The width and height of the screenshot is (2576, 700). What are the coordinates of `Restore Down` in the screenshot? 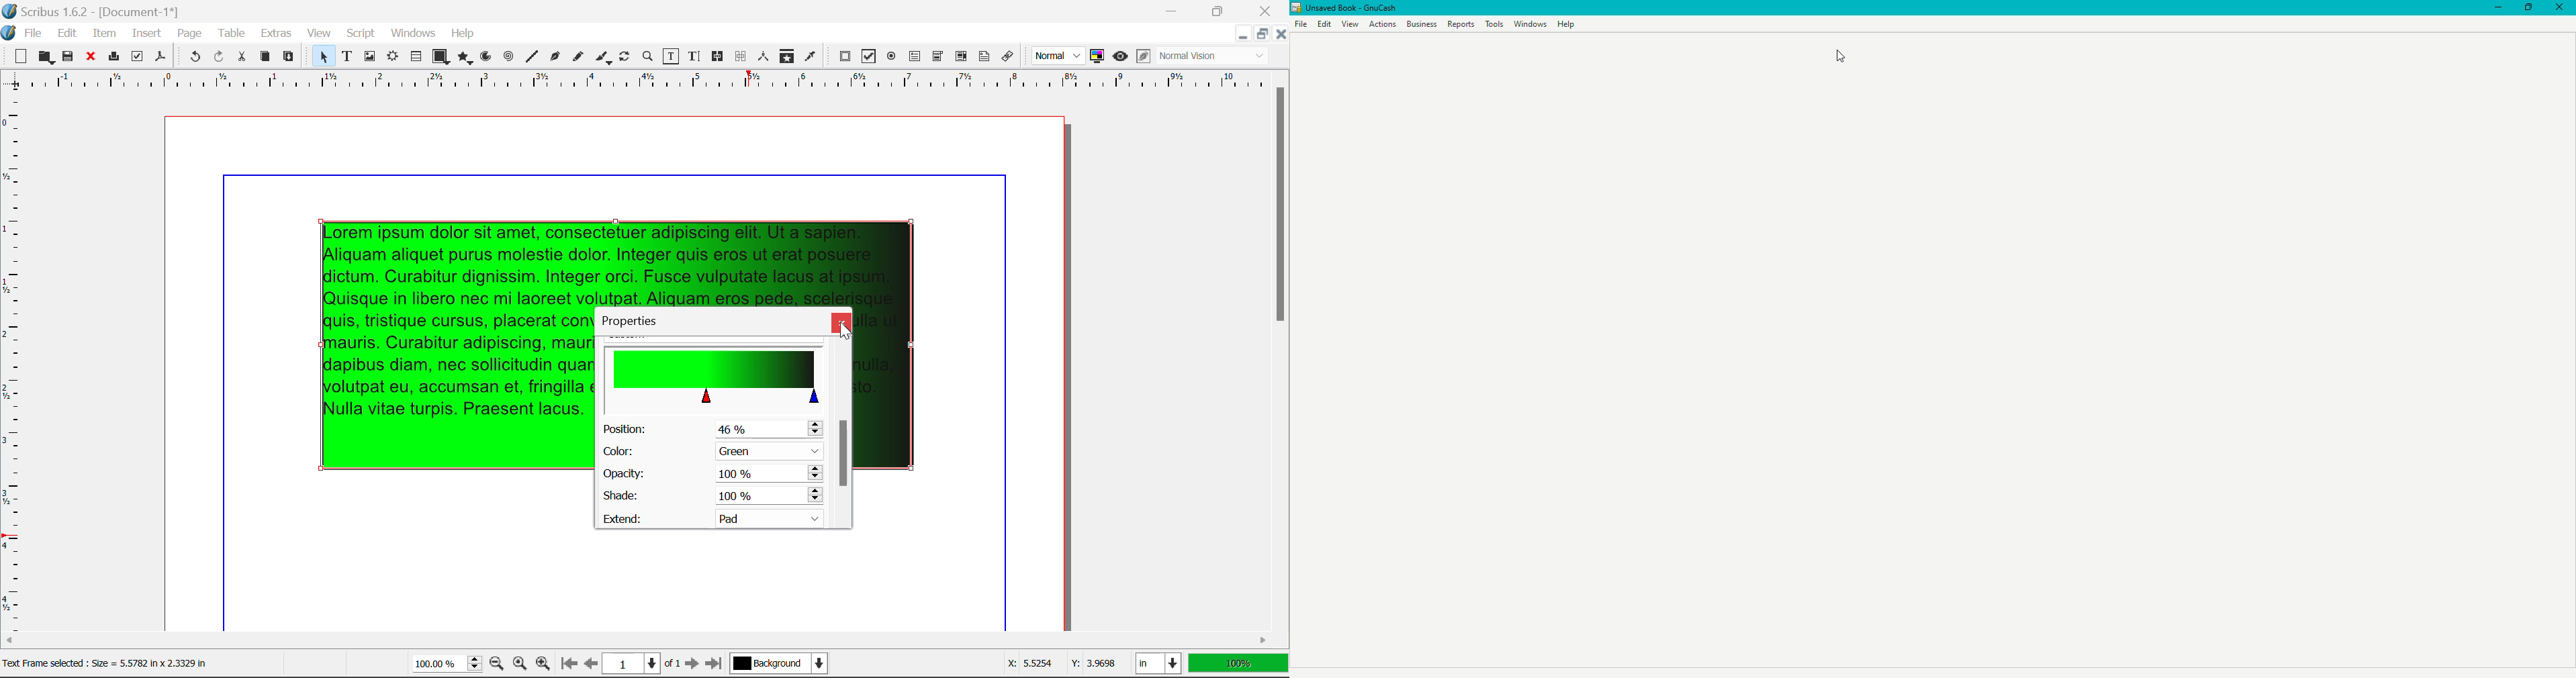 It's located at (1242, 34).